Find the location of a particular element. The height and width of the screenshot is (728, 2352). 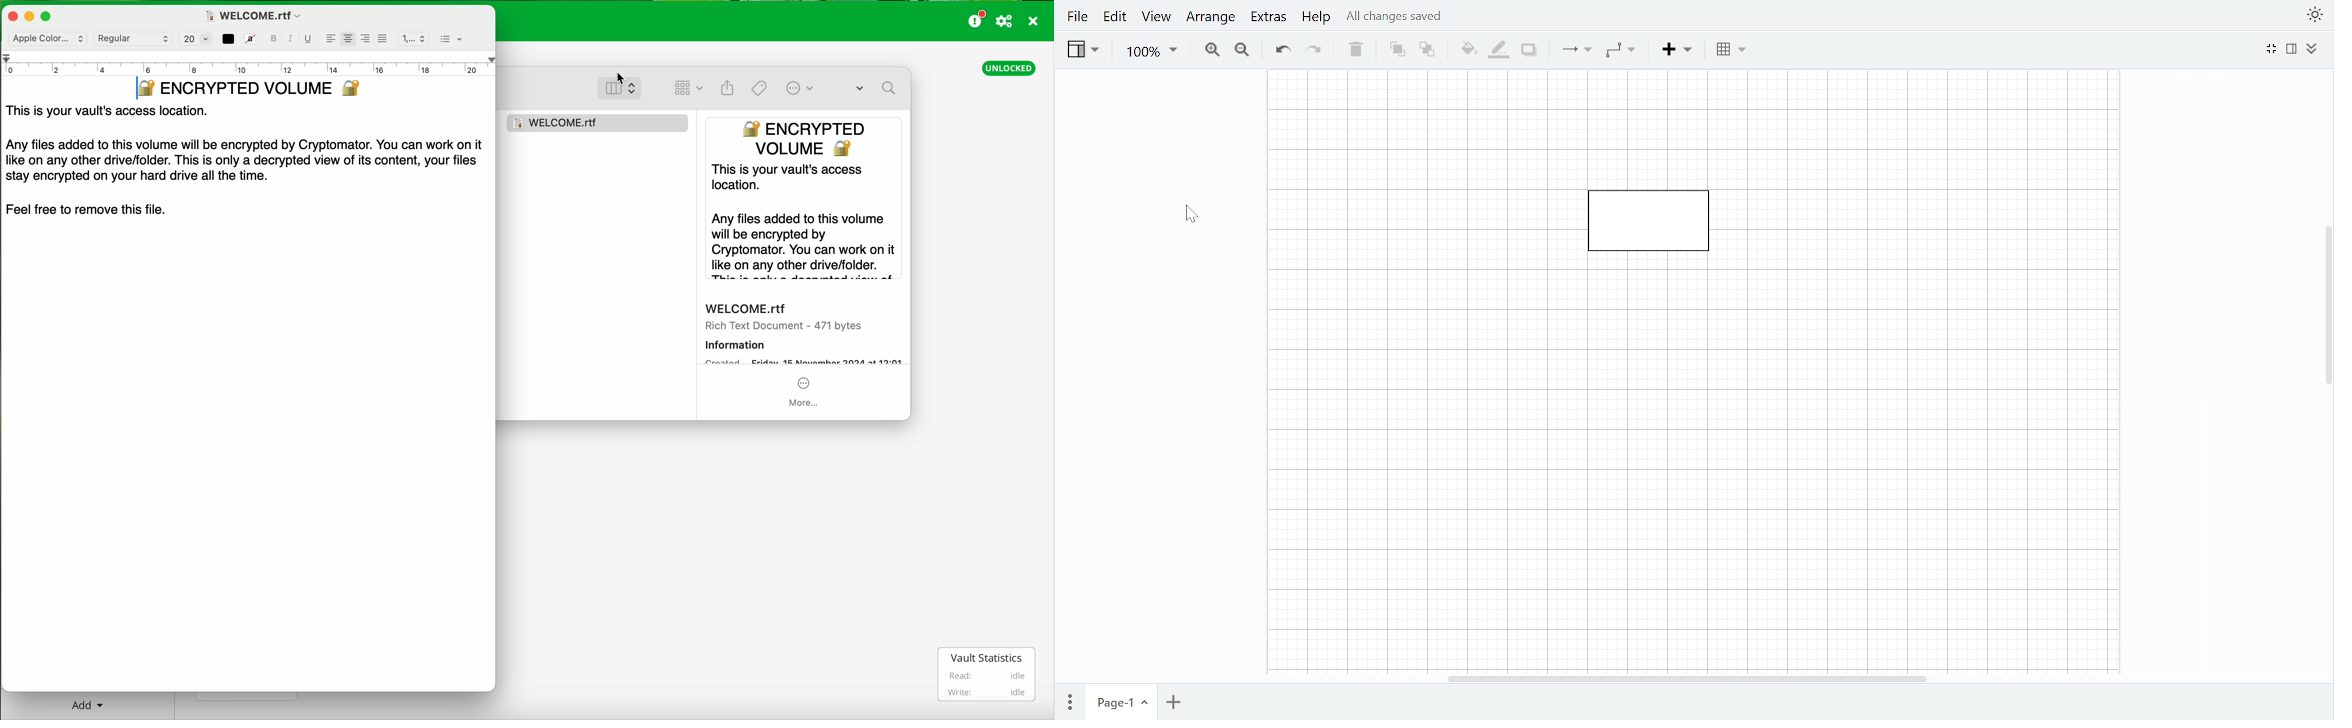

Fill line is located at coordinates (1498, 51).